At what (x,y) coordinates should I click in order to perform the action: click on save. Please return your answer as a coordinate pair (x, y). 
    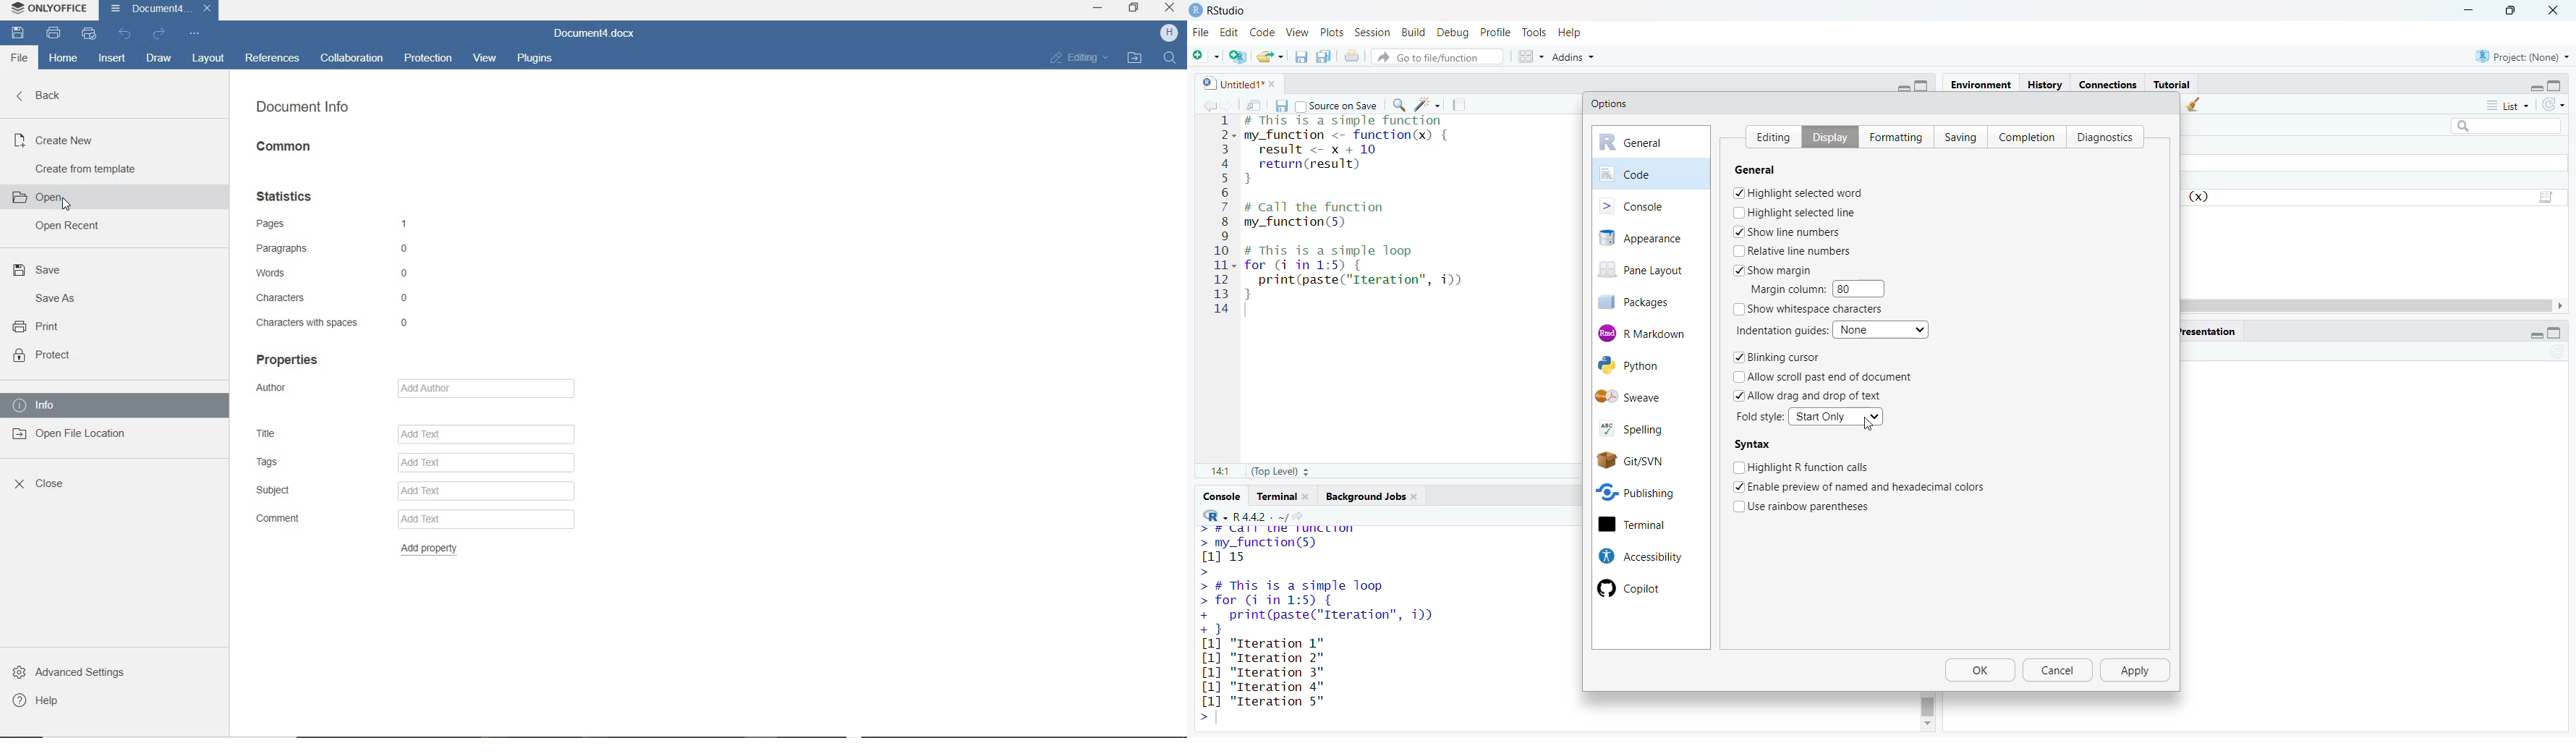
    Looking at the image, I should click on (18, 33).